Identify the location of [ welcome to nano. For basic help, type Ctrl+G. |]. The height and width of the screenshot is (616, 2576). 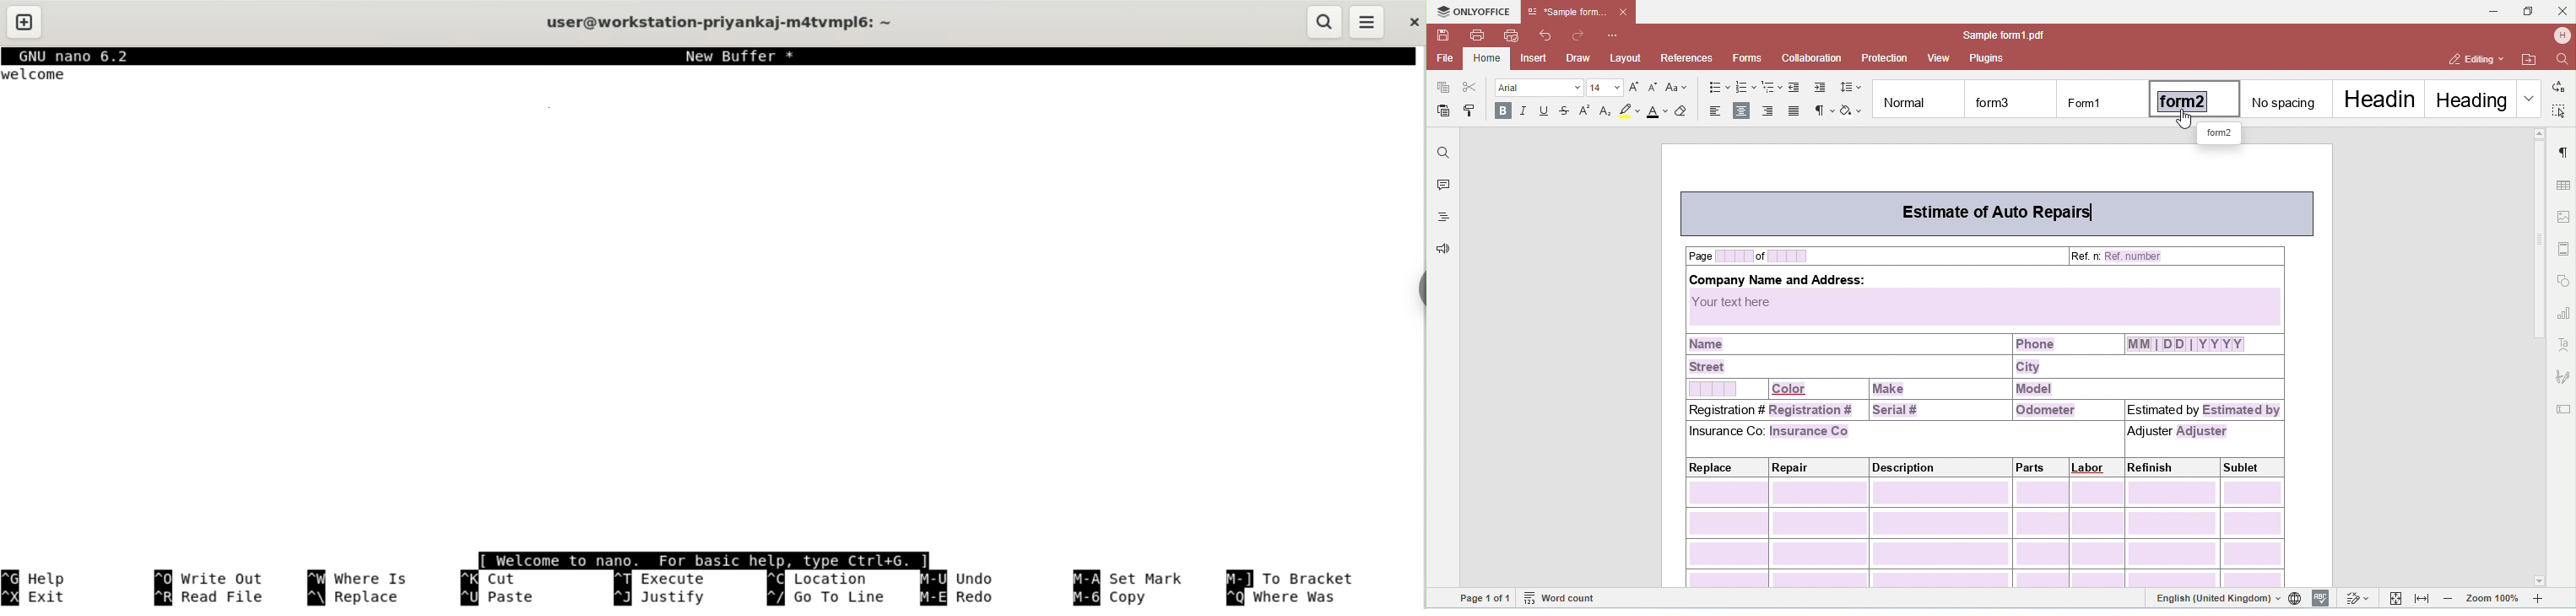
(703, 559).